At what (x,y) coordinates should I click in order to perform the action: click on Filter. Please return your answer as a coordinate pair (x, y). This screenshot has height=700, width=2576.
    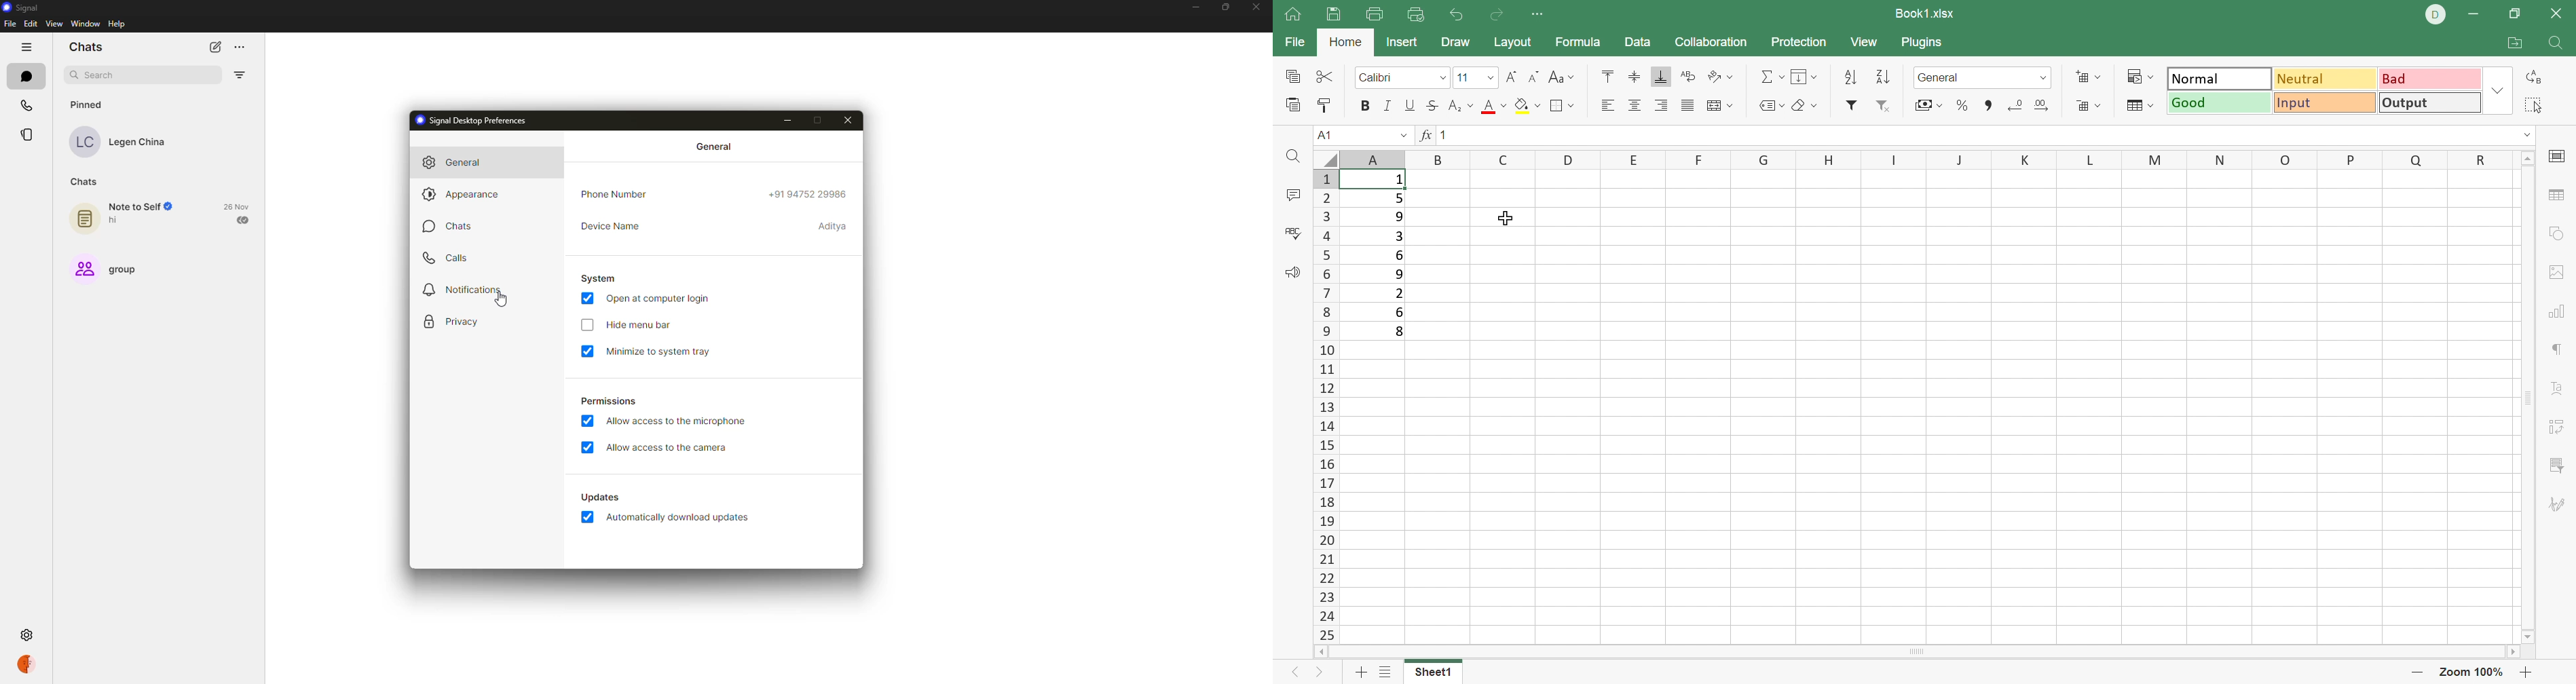
    Looking at the image, I should click on (1852, 104).